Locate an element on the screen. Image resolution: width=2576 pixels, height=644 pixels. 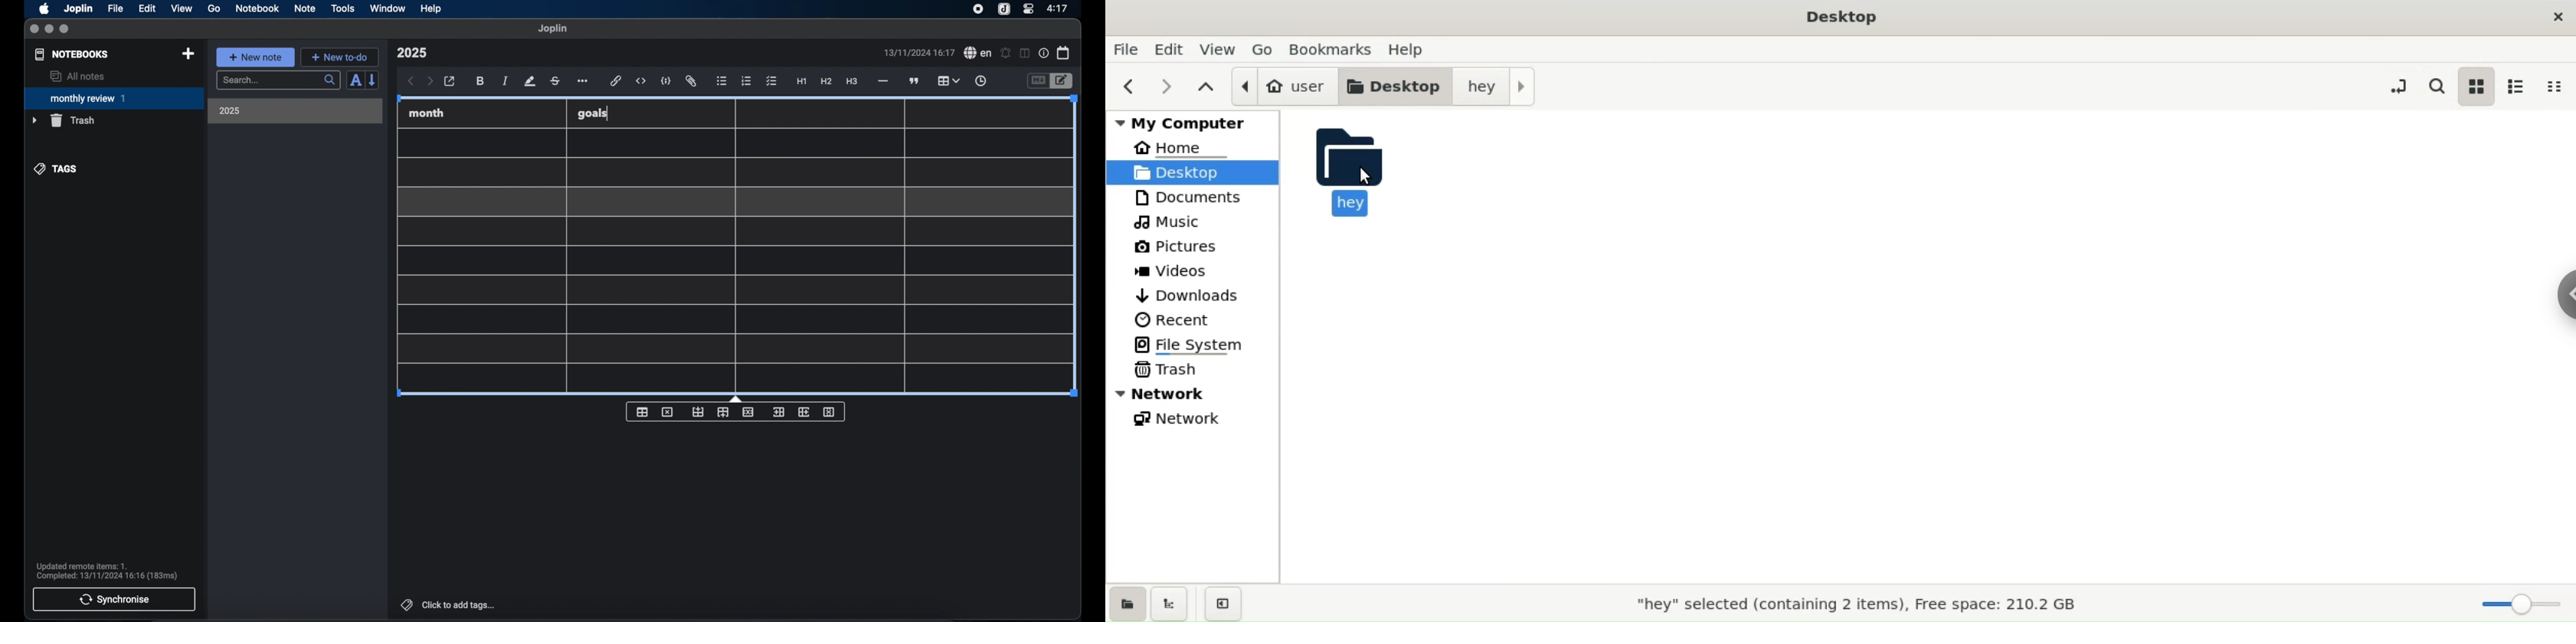
calendar is located at coordinates (1064, 52).